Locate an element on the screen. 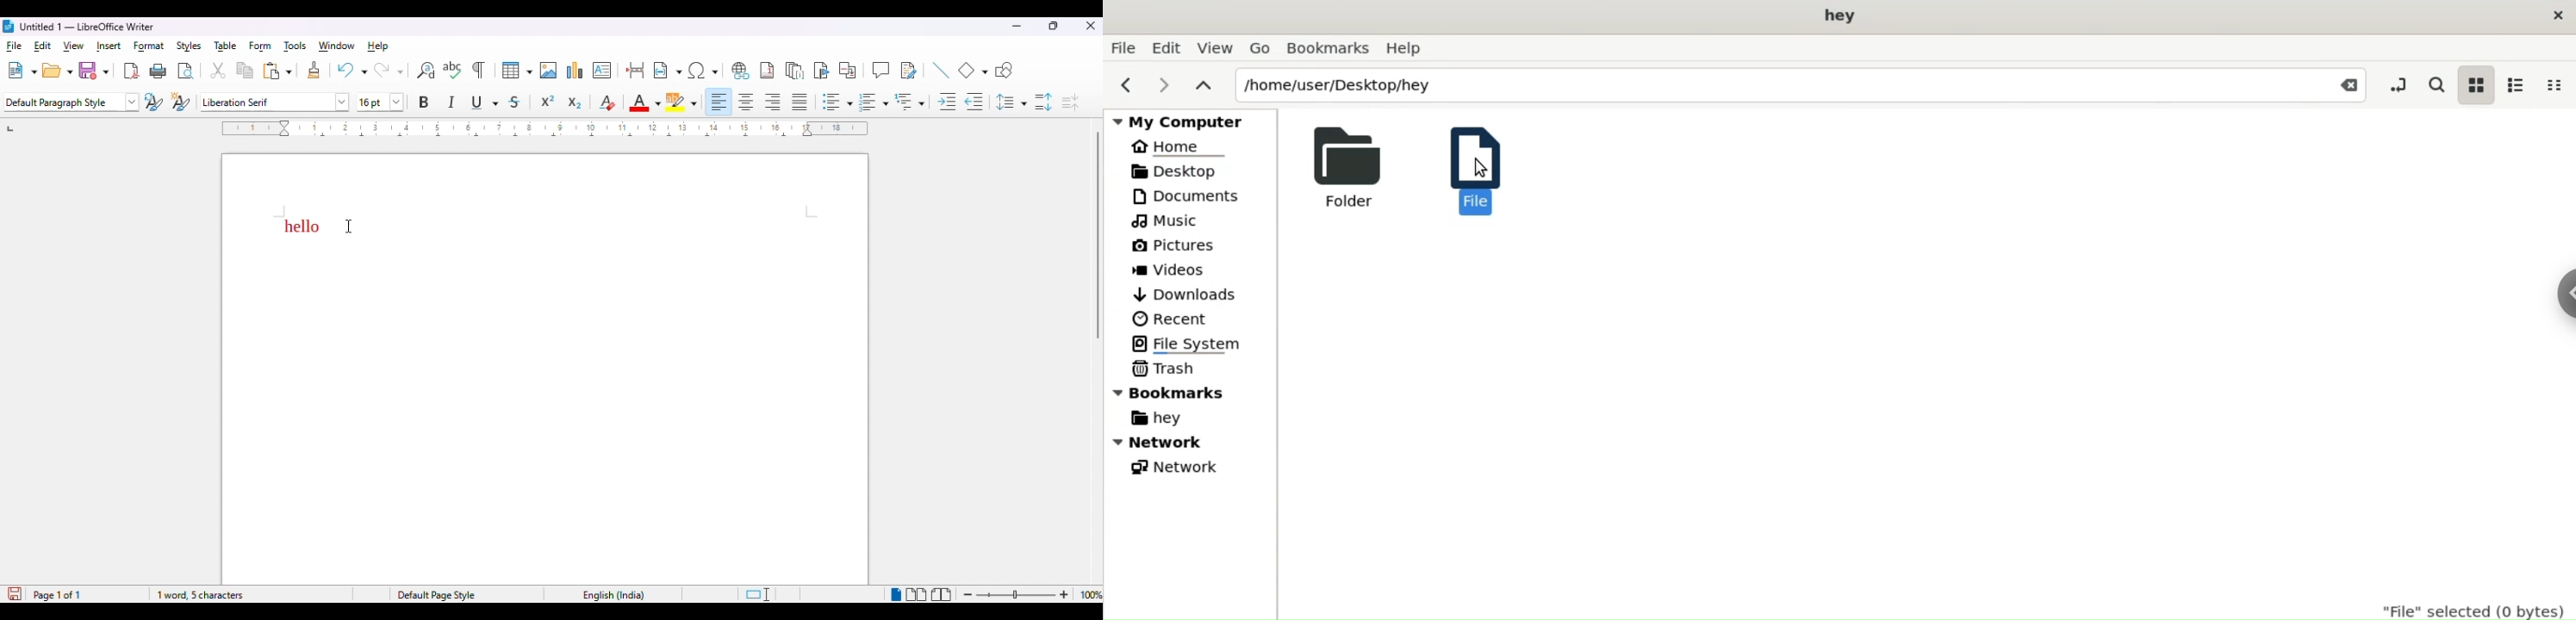  find and replace is located at coordinates (426, 71).